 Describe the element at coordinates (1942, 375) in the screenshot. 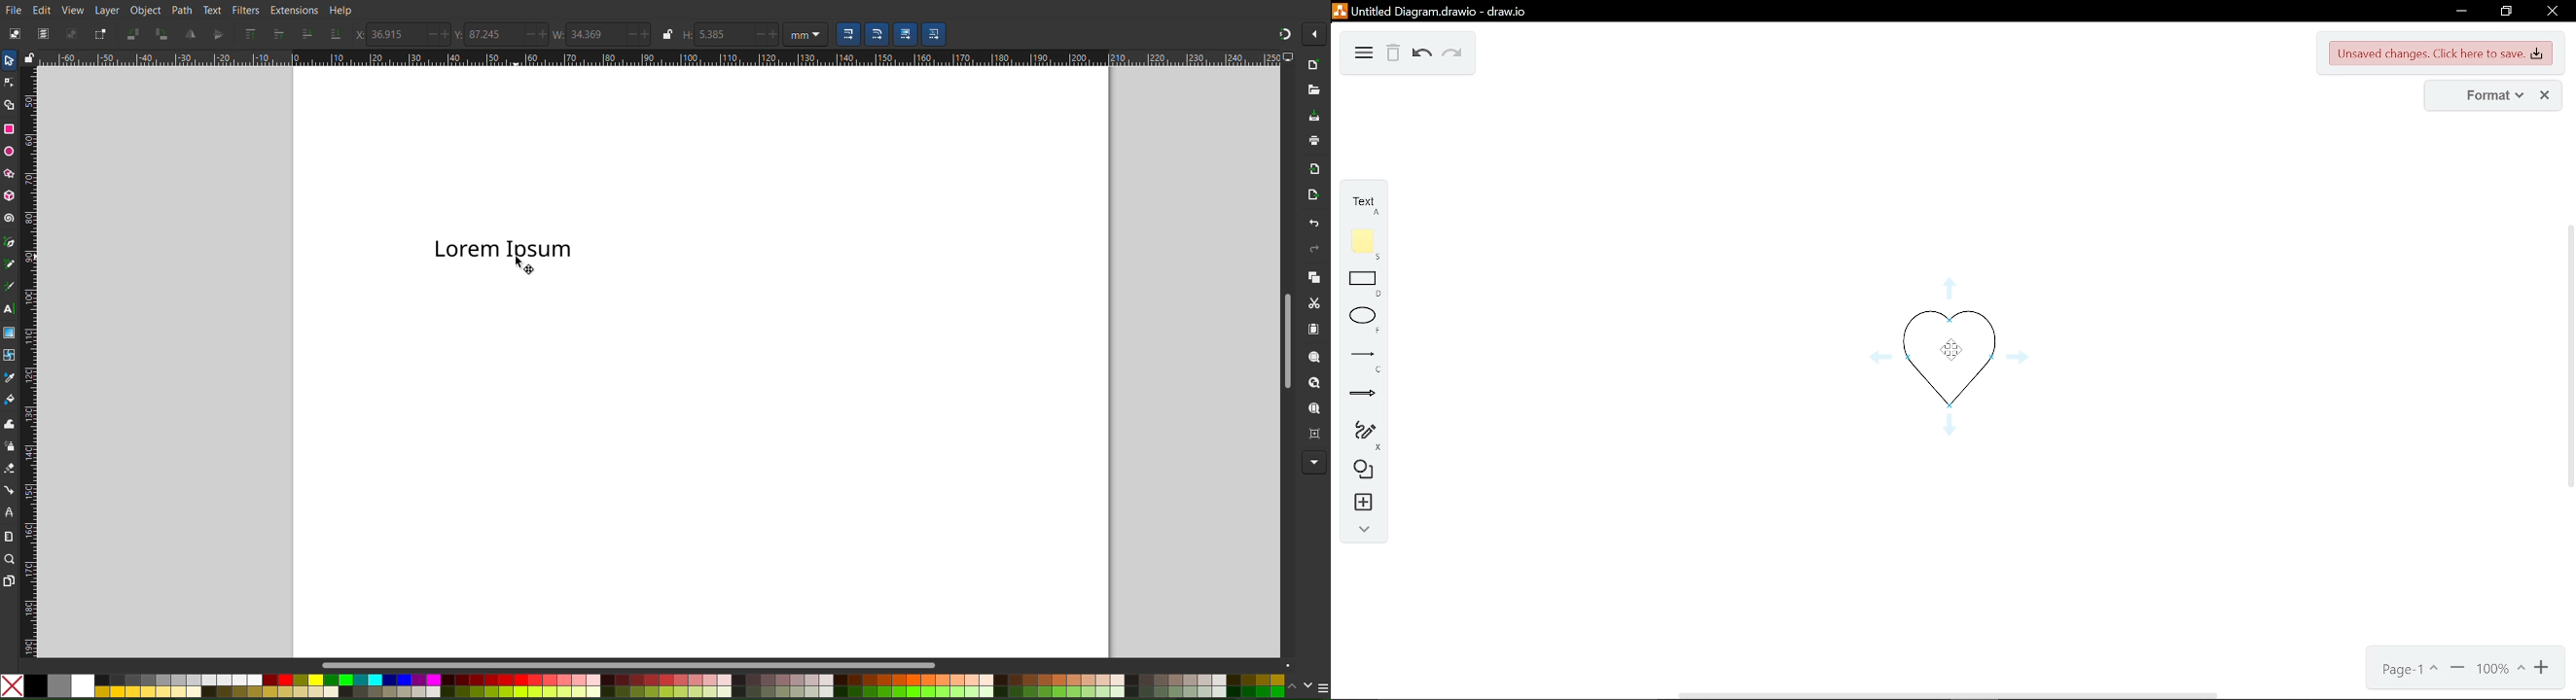

I see `Current shape` at that location.